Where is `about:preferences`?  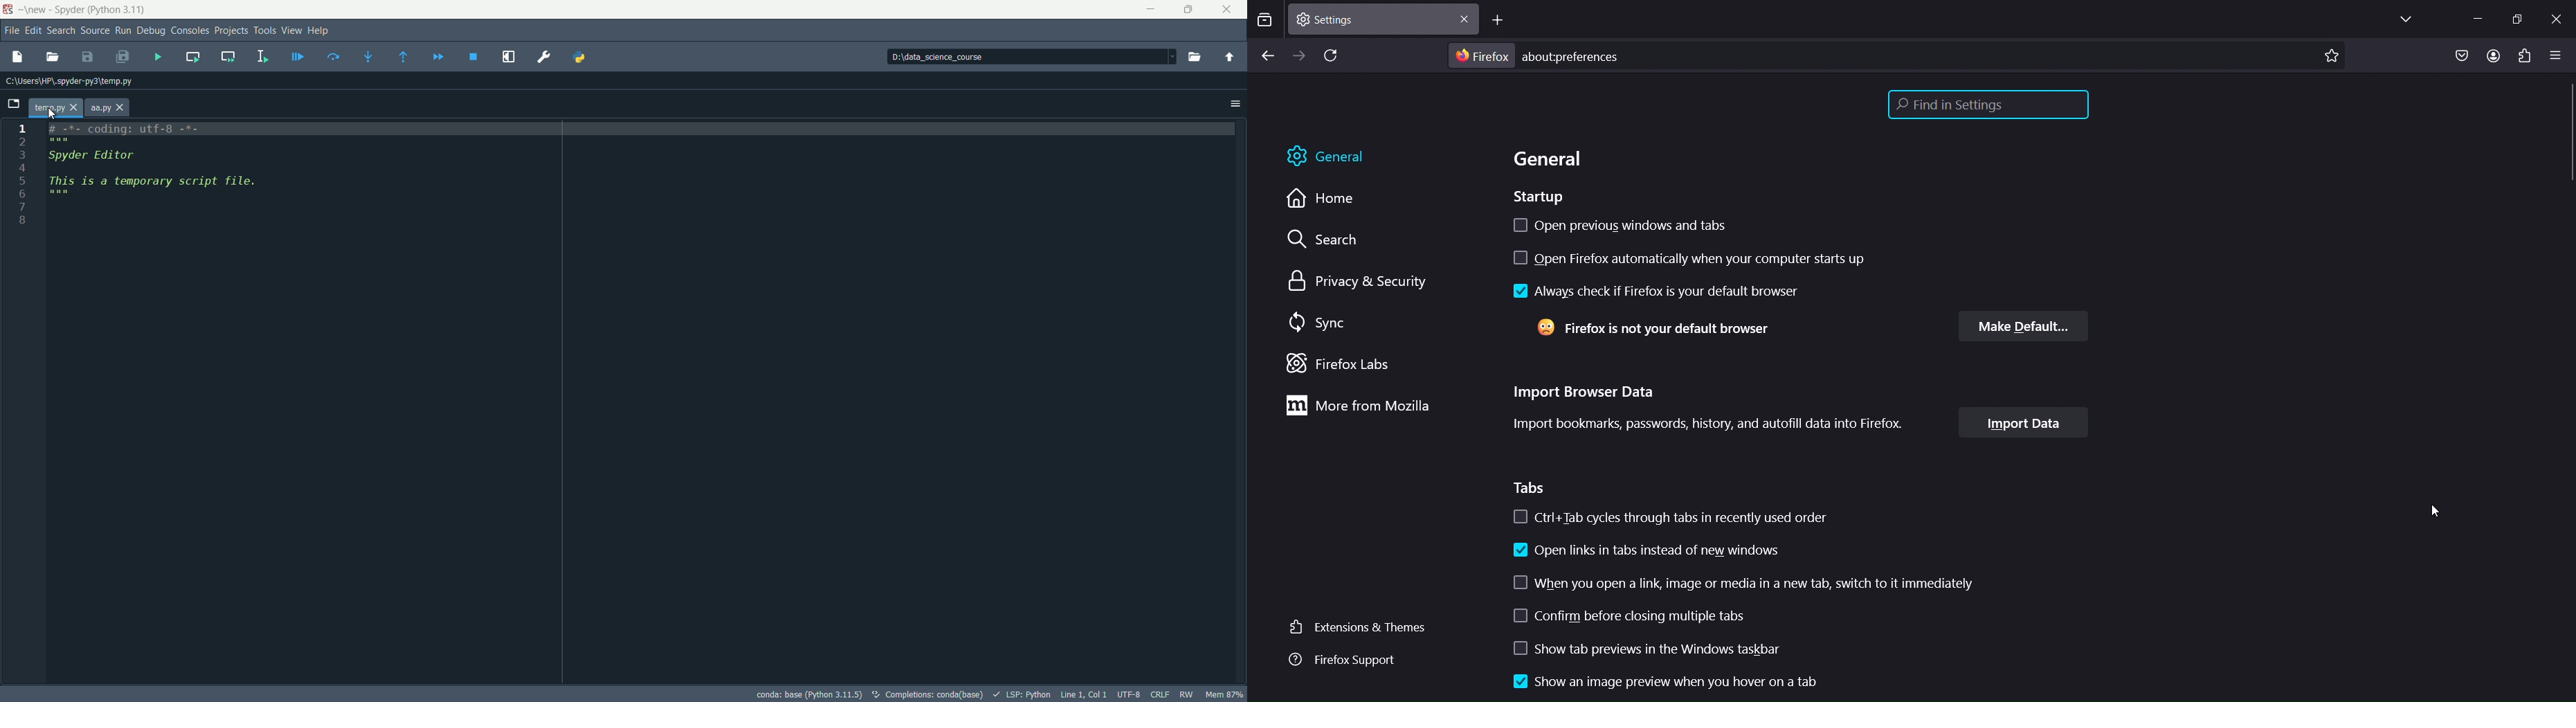 about:preferences is located at coordinates (1579, 55).